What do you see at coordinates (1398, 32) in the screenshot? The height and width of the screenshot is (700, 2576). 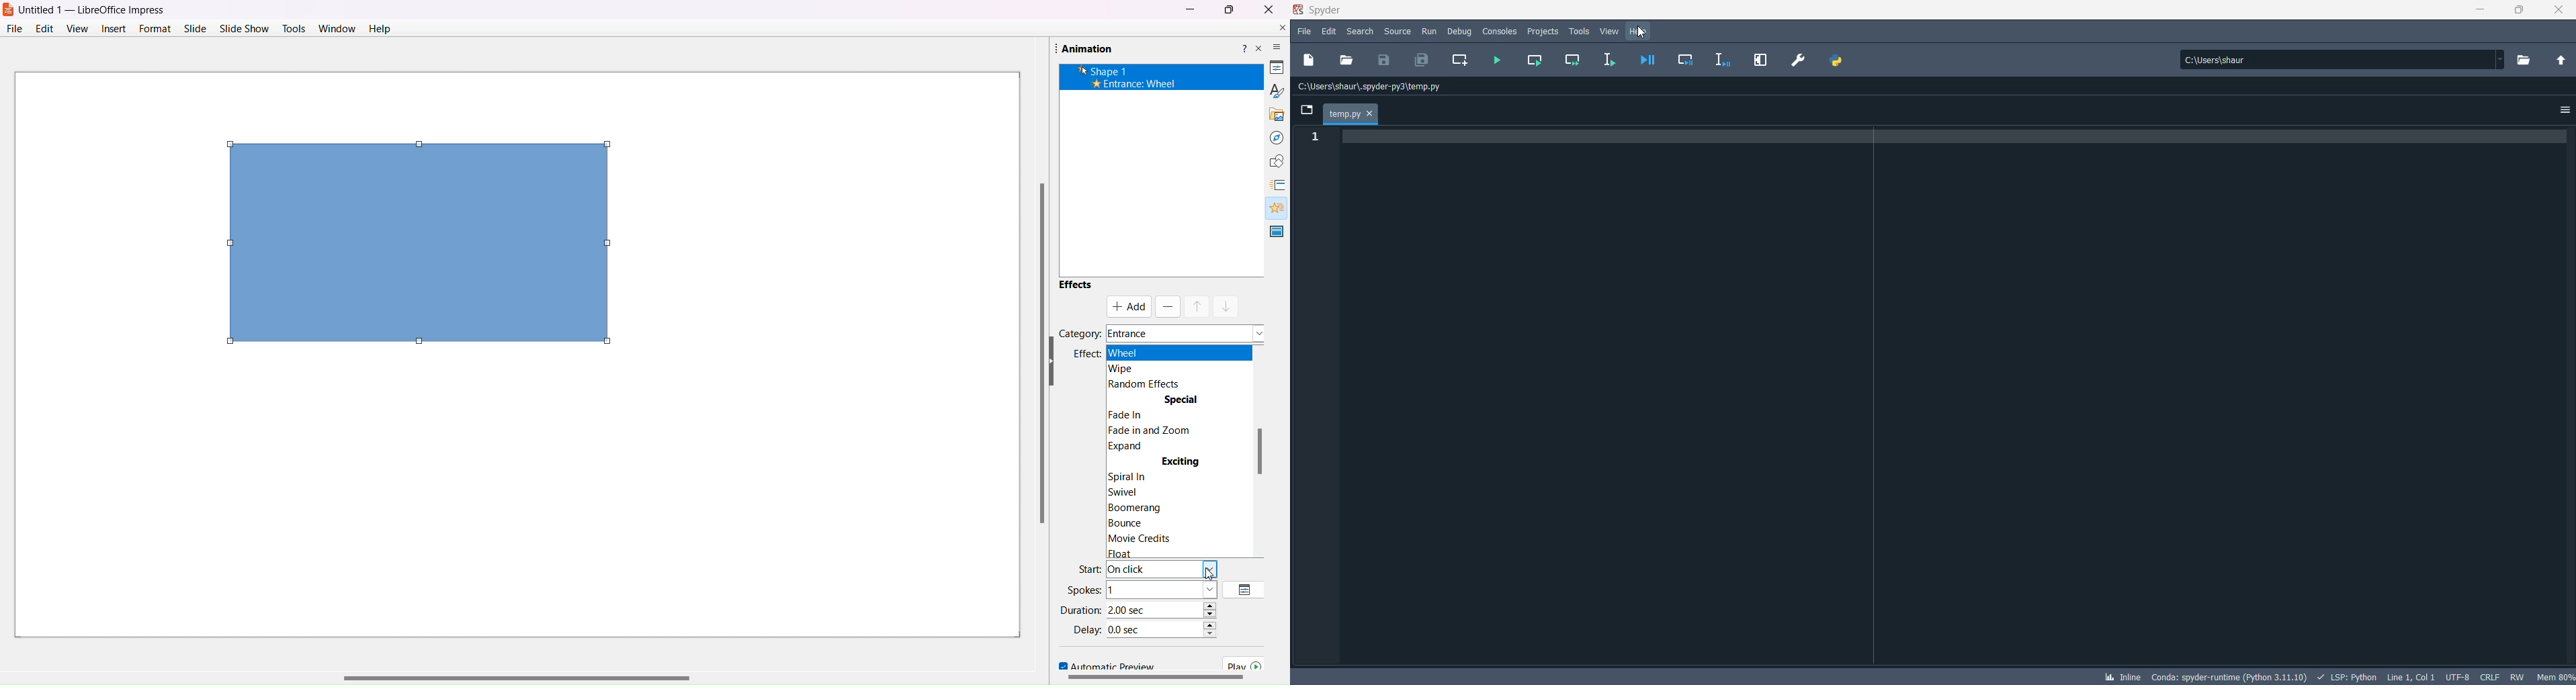 I see `source` at bounding box center [1398, 32].